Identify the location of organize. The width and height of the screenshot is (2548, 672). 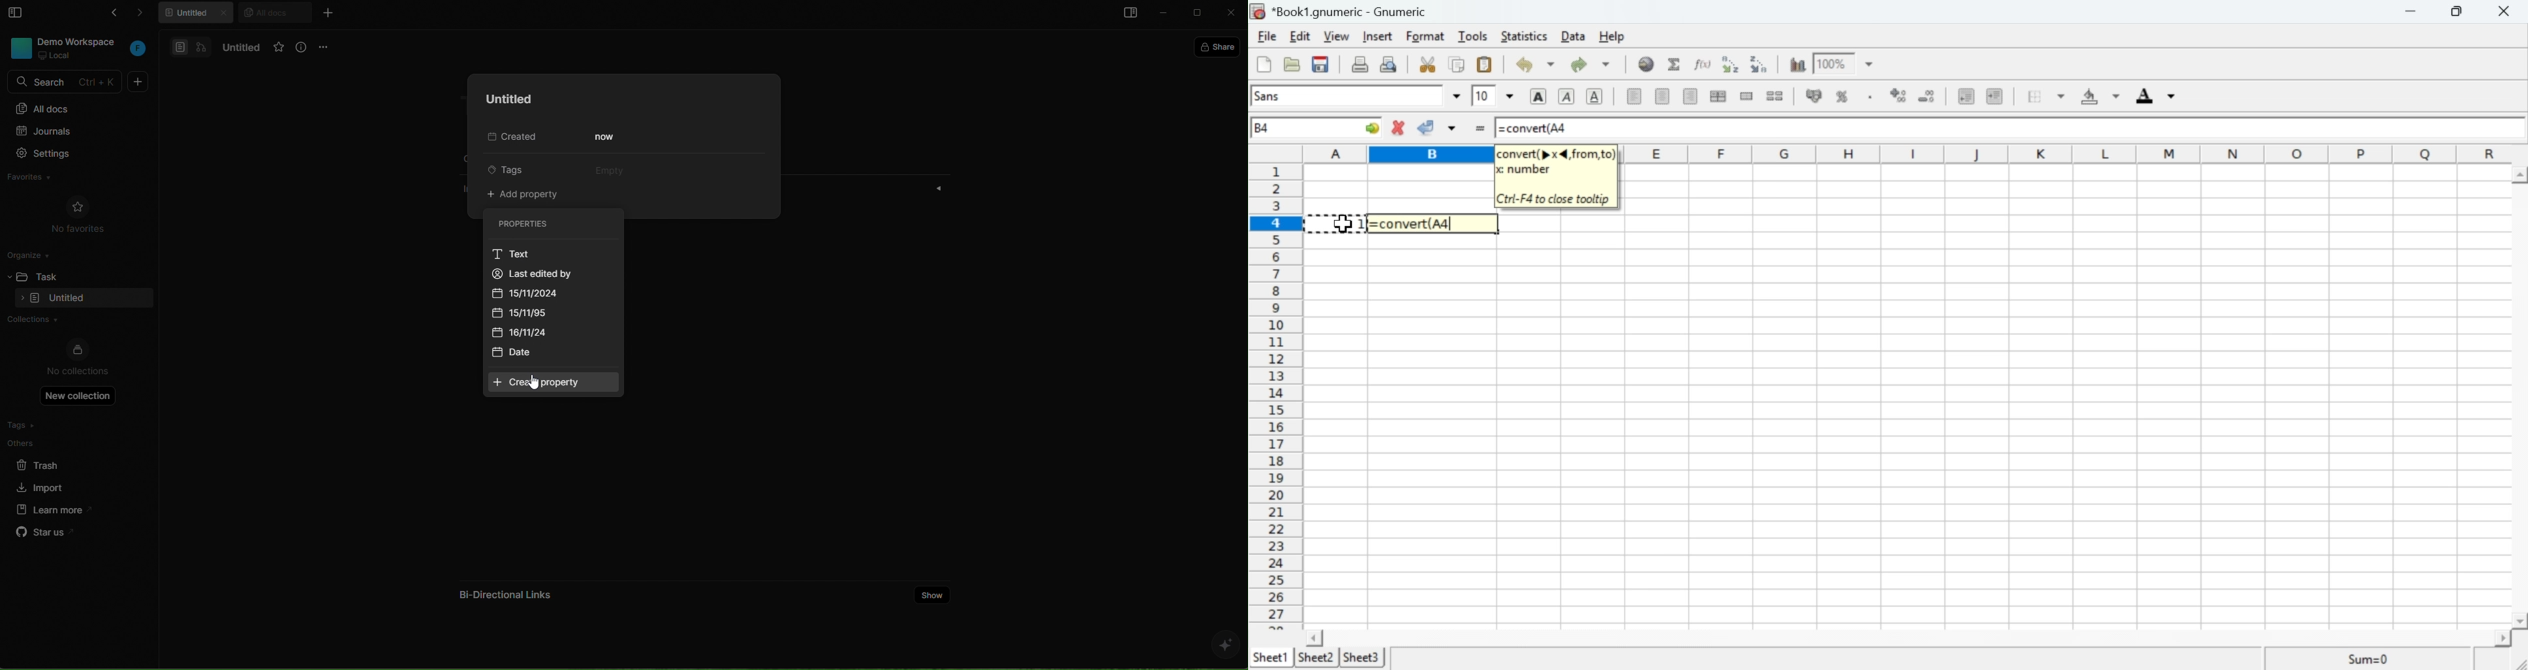
(33, 254).